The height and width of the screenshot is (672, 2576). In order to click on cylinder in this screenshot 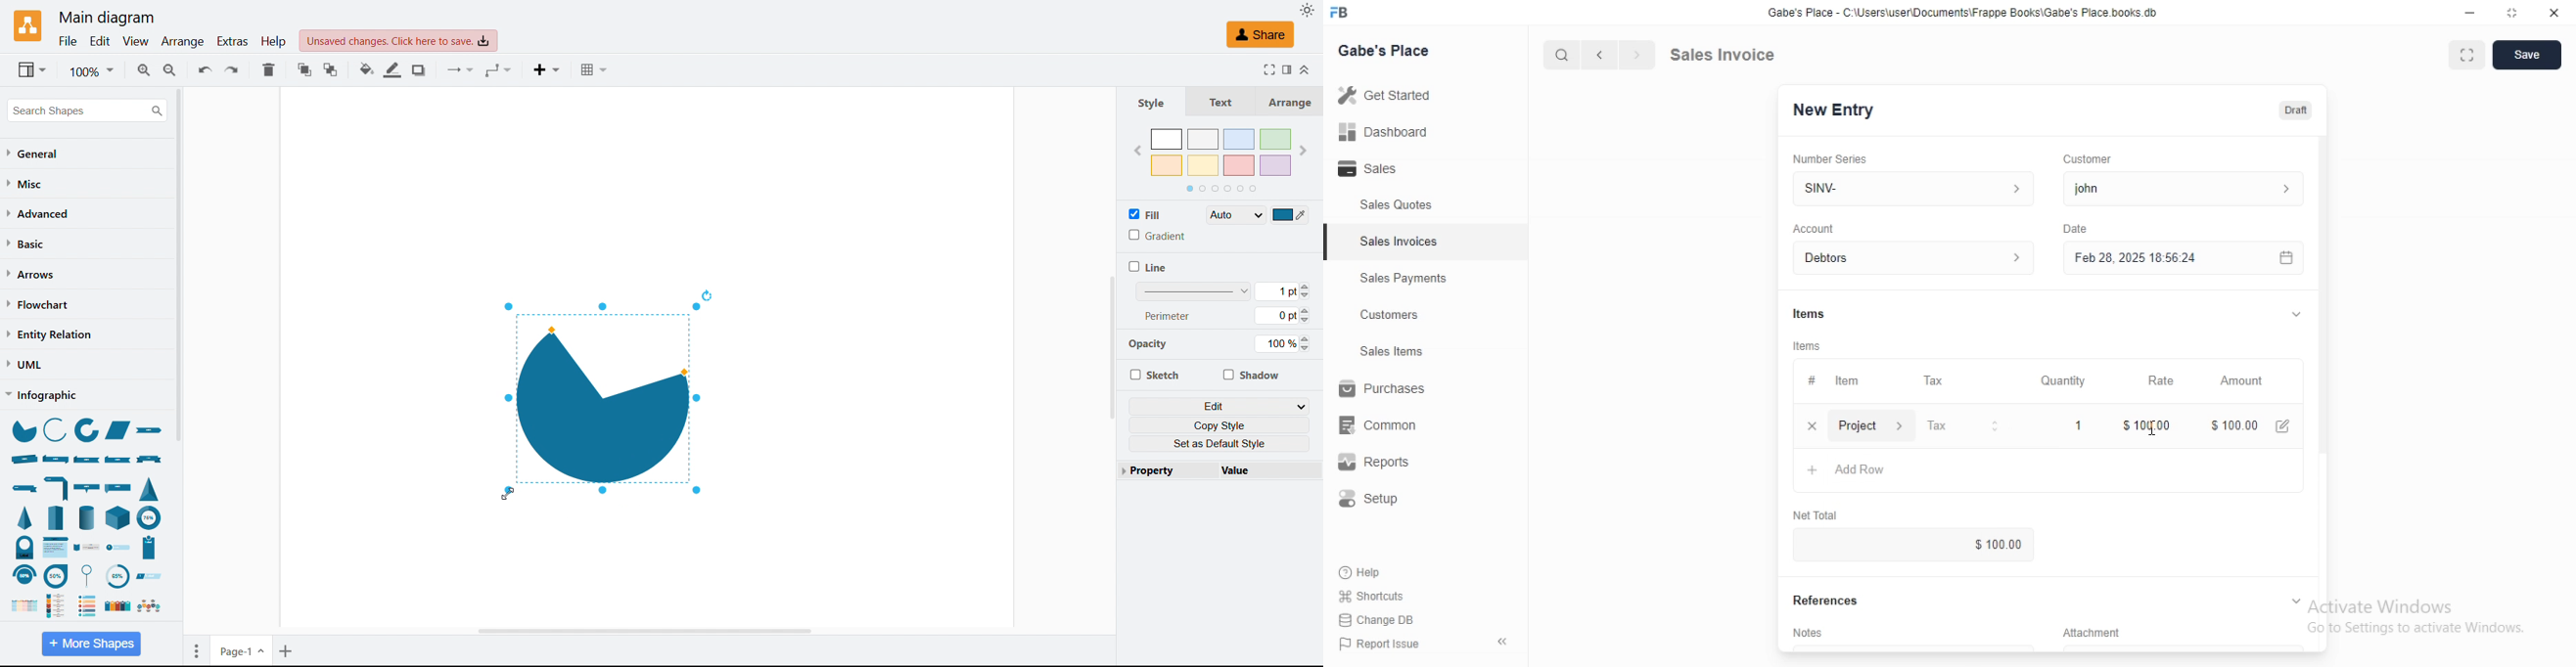, I will do `click(87, 517)`.